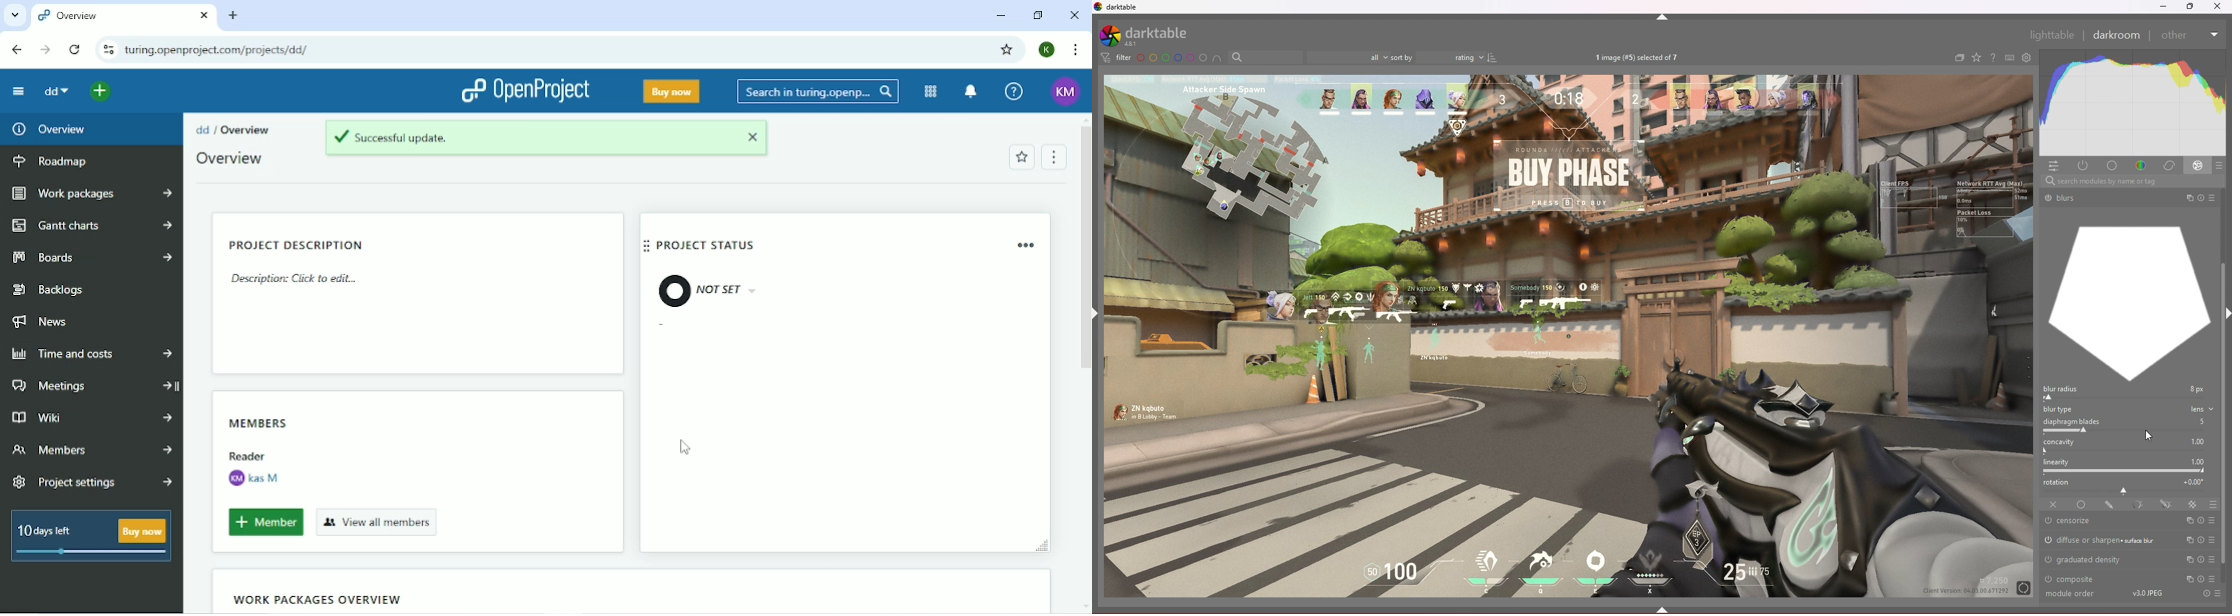 This screenshot has width=2240, height=616. What do you see at coordinates (1005, 49) in the screenshot?
I see `Bookmark this tab` at bounding box center [1005, 49].